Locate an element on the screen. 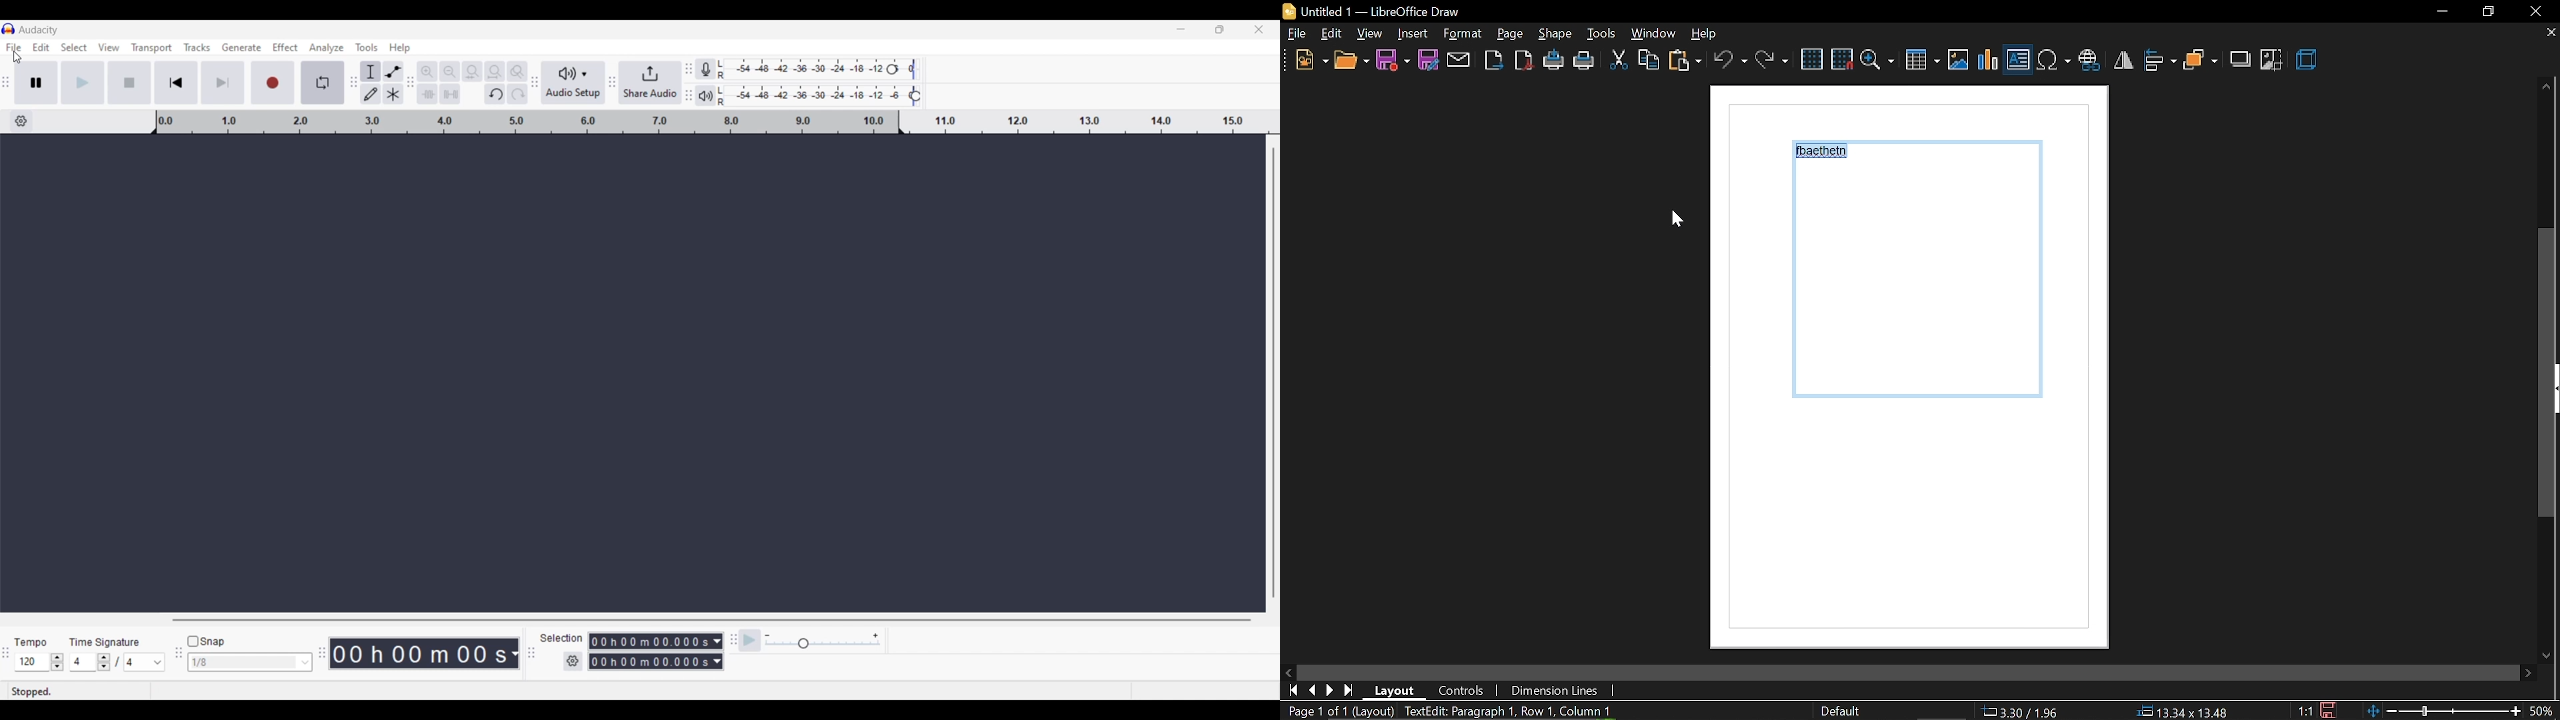  save is located at coordinates (2334, 708).